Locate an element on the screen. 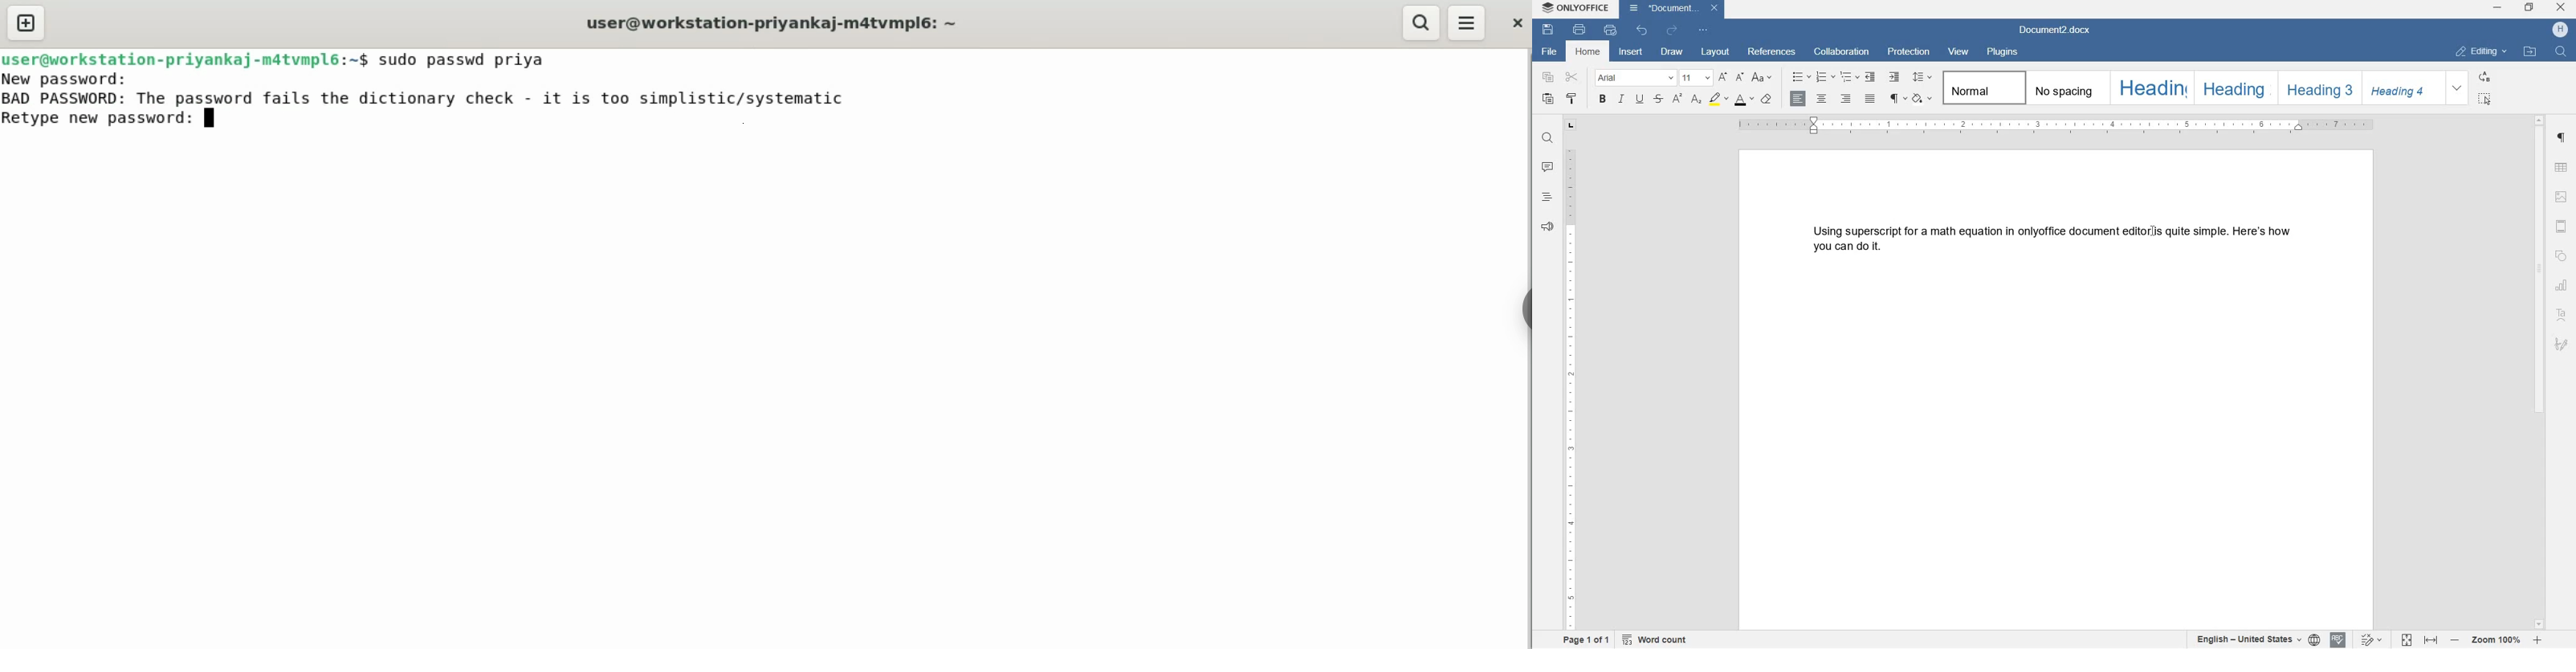  superscript is located at coordinates (1678, 99).